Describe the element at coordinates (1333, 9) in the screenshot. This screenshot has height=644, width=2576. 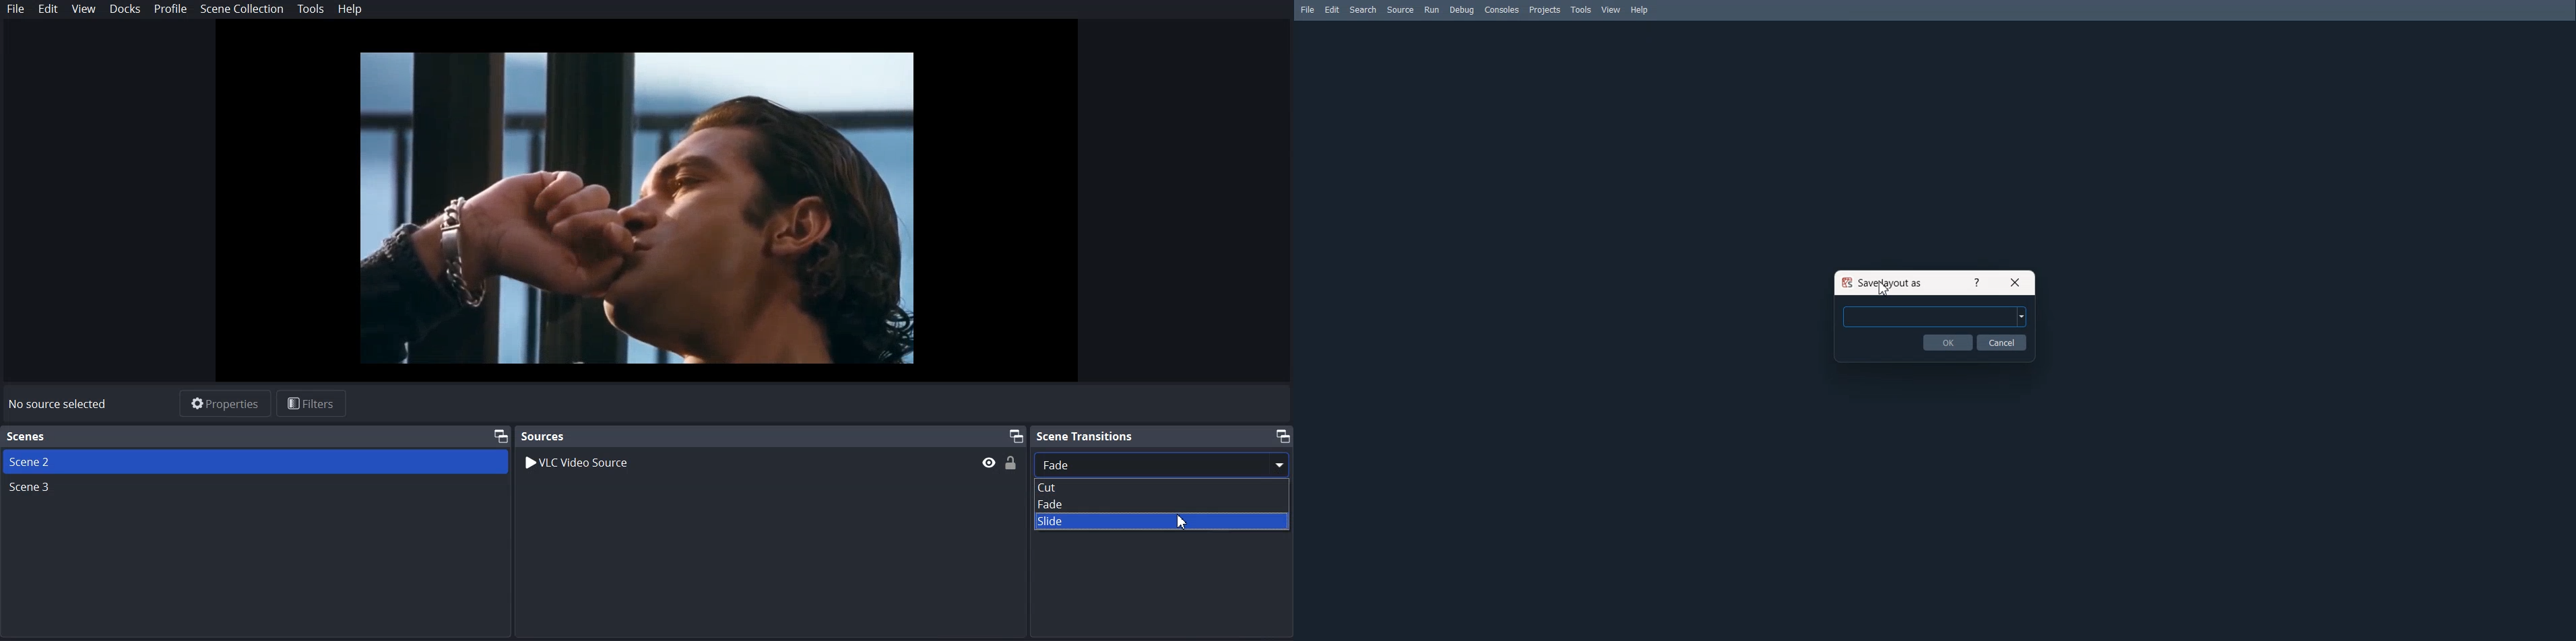
I see `Edit` at that location.